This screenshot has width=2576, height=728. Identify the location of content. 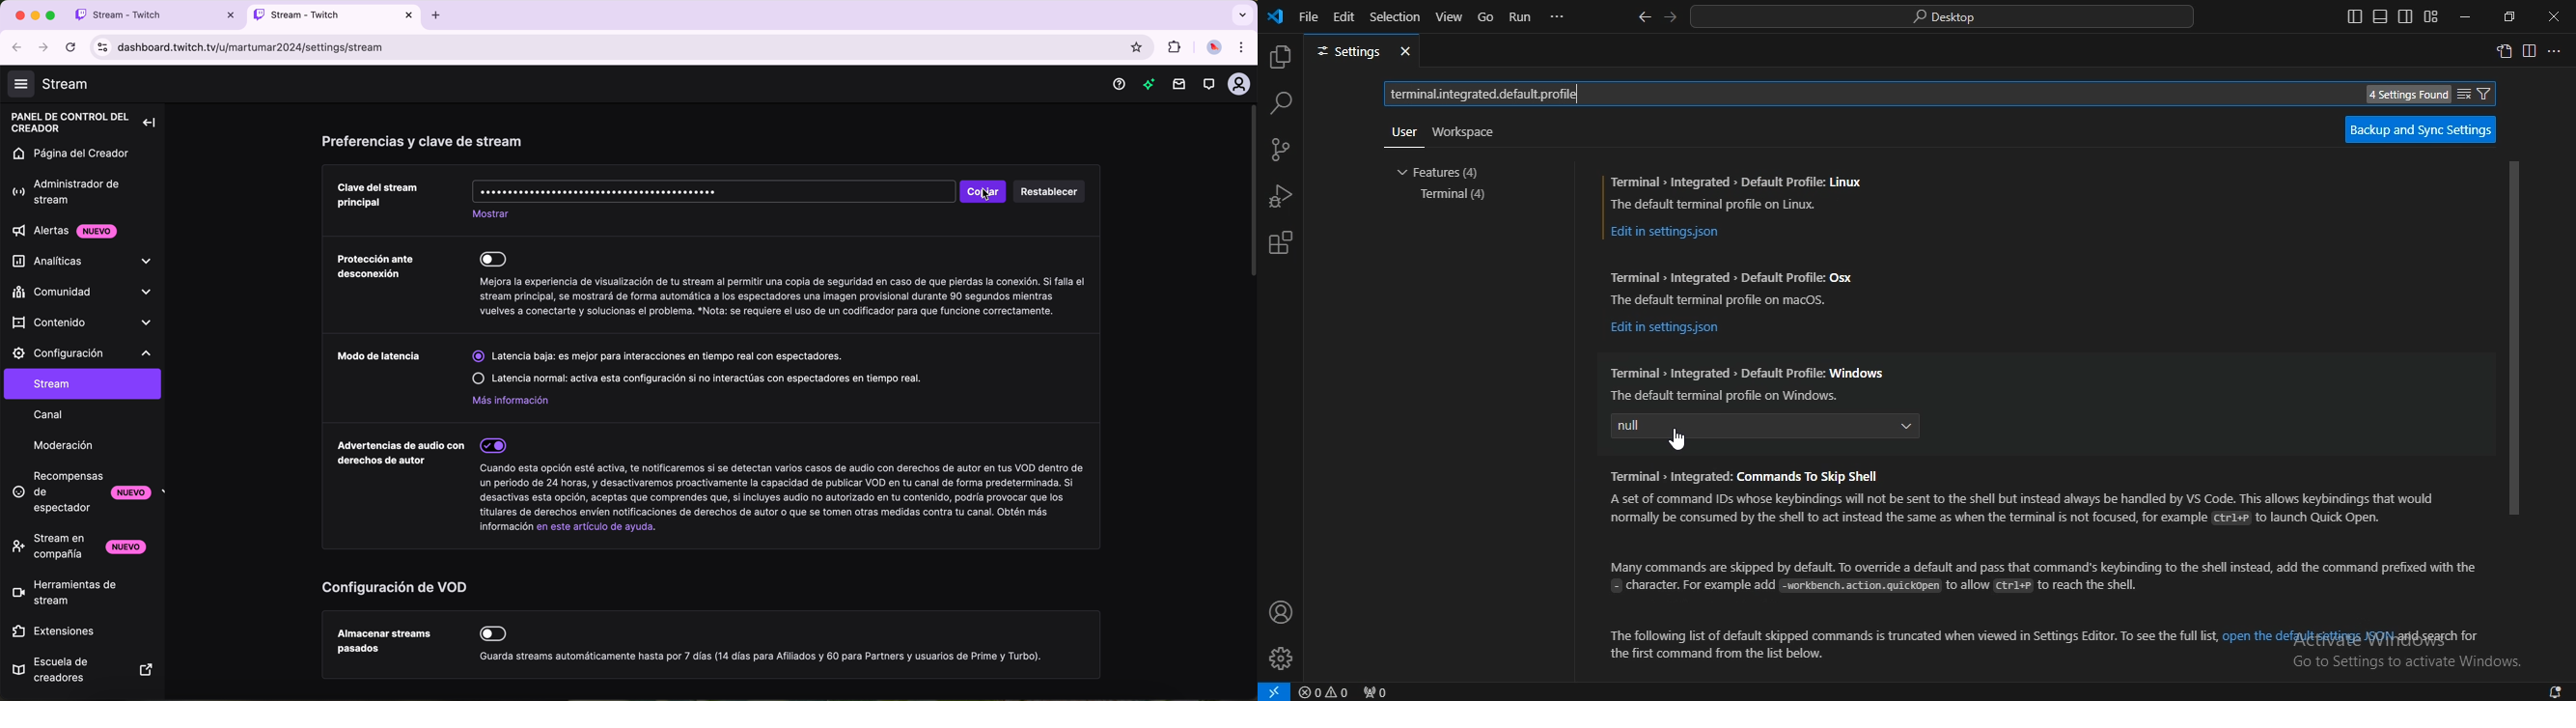
(81, 321).